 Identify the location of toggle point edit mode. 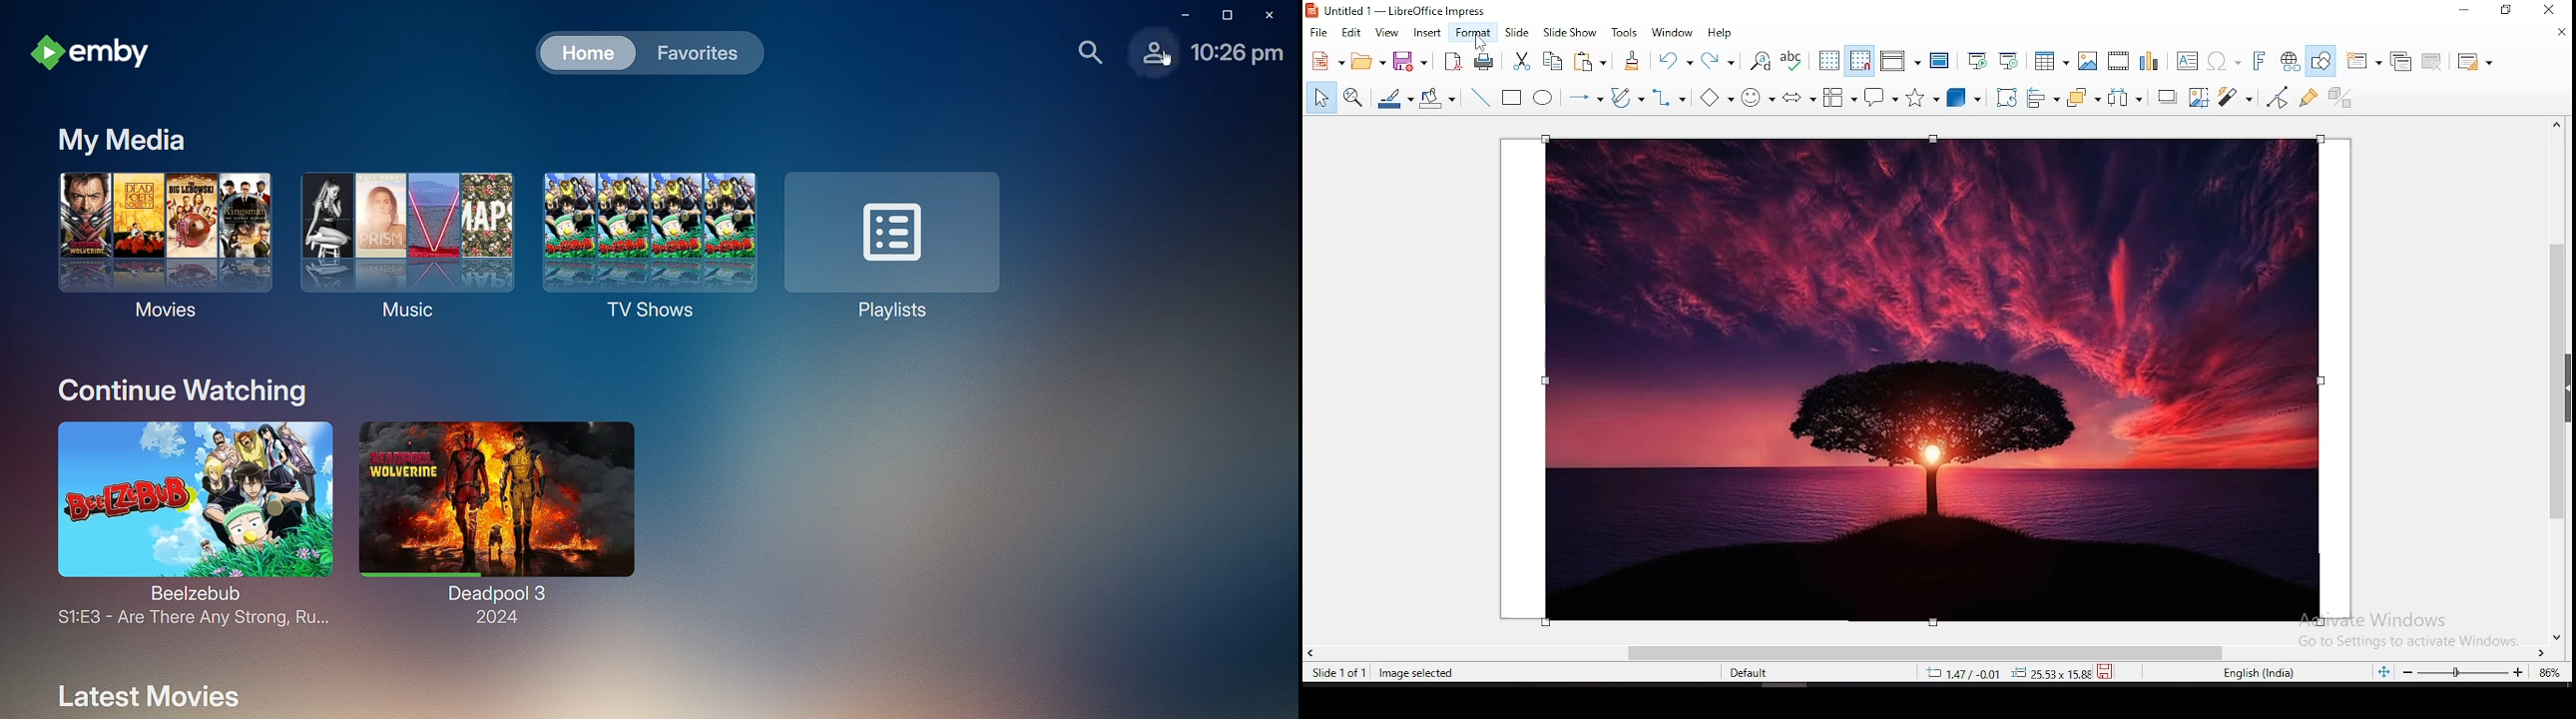
(2277, 97).